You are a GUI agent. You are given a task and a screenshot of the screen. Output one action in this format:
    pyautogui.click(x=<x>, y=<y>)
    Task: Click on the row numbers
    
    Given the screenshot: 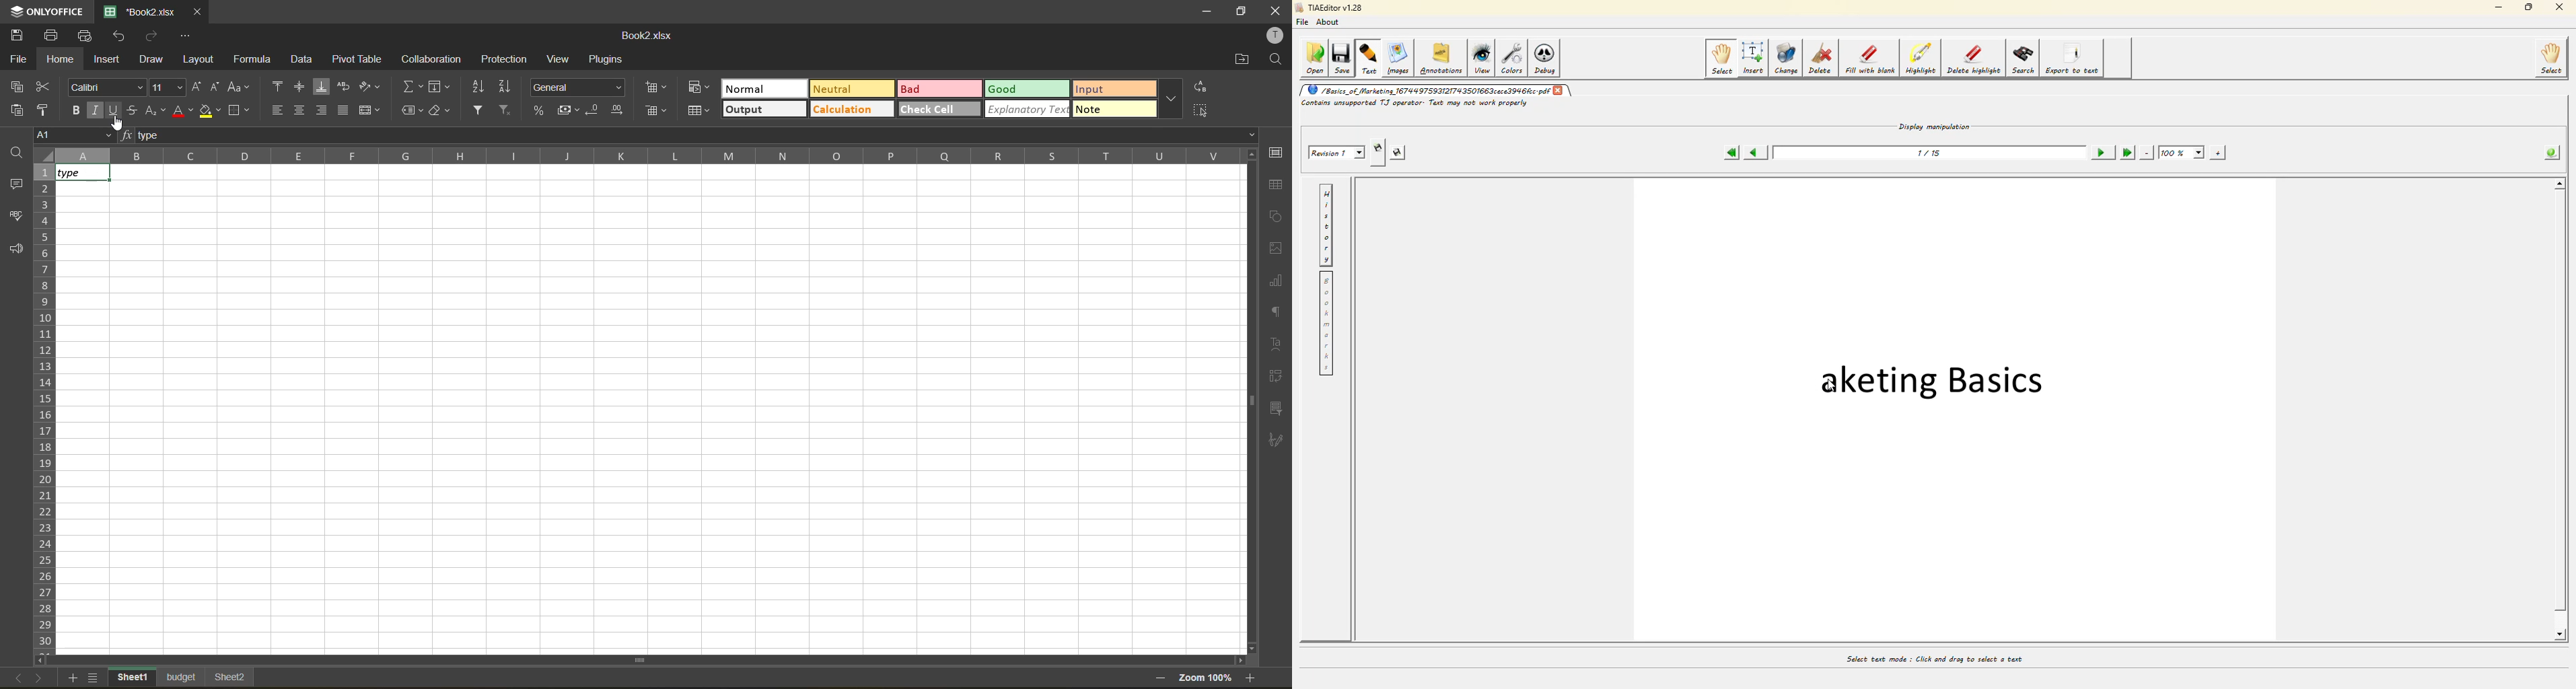 What is the action you would take?
    pyautogui.click(x=43, y=408)
    